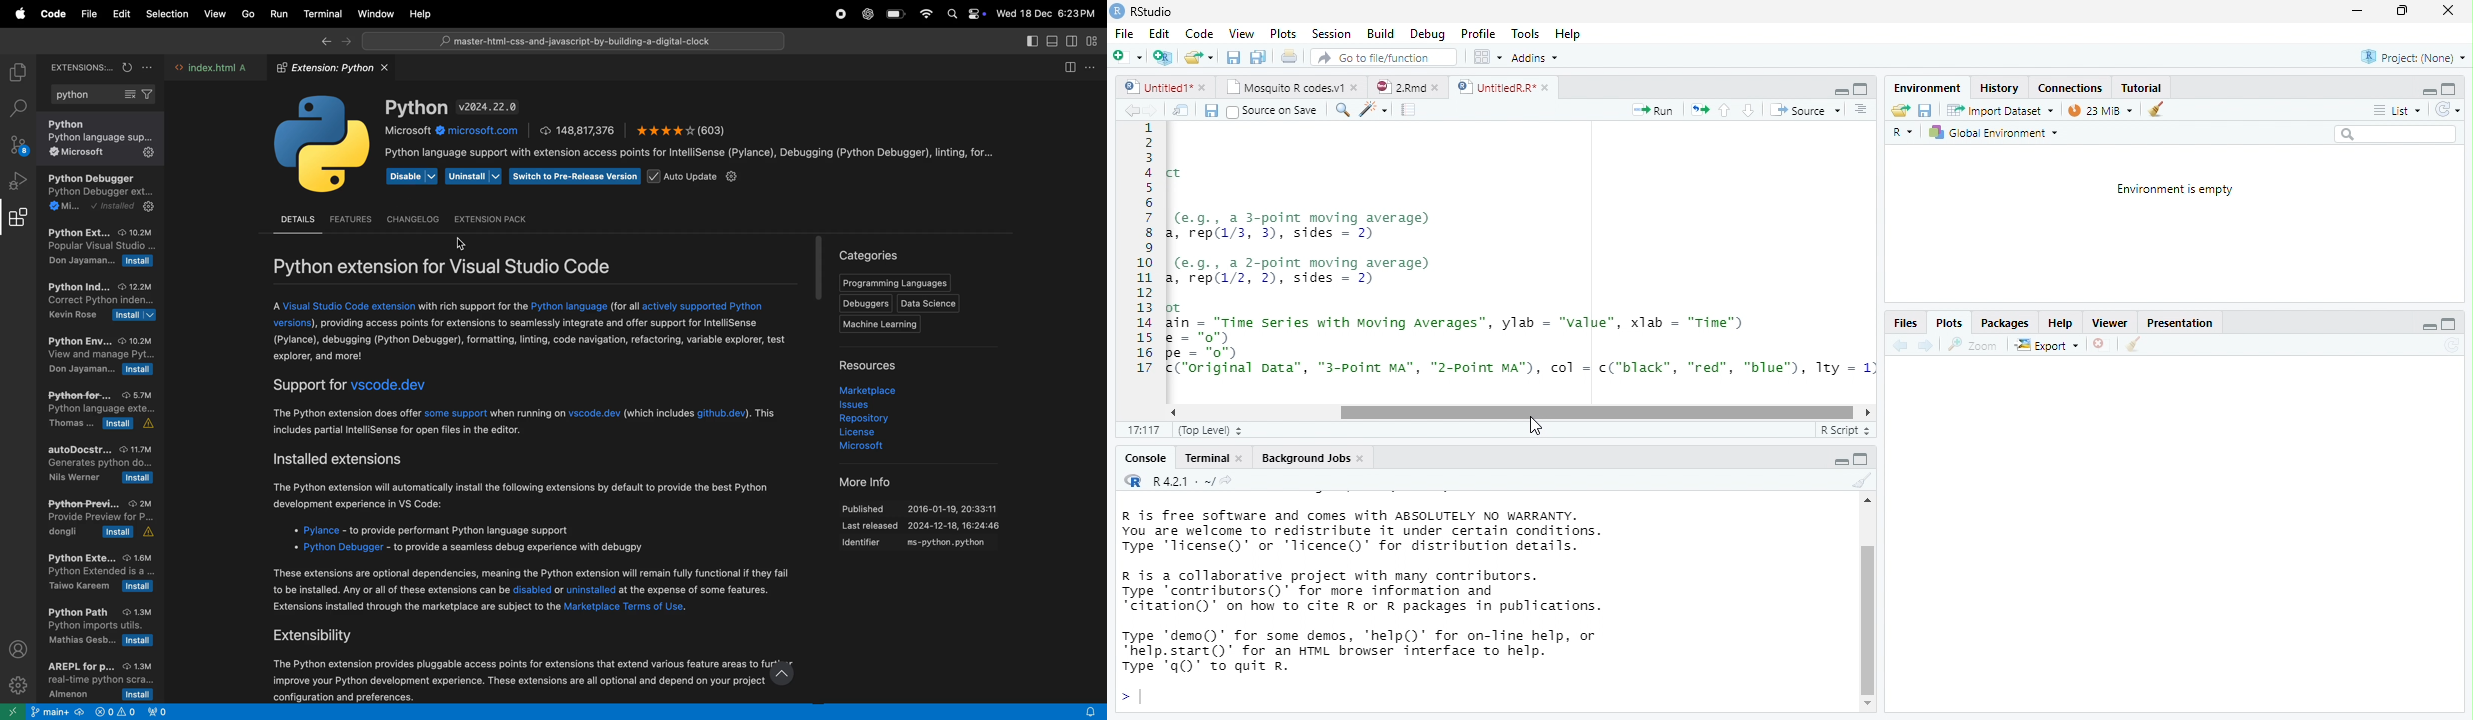  I want to click on compile report, so click(1410, 109).